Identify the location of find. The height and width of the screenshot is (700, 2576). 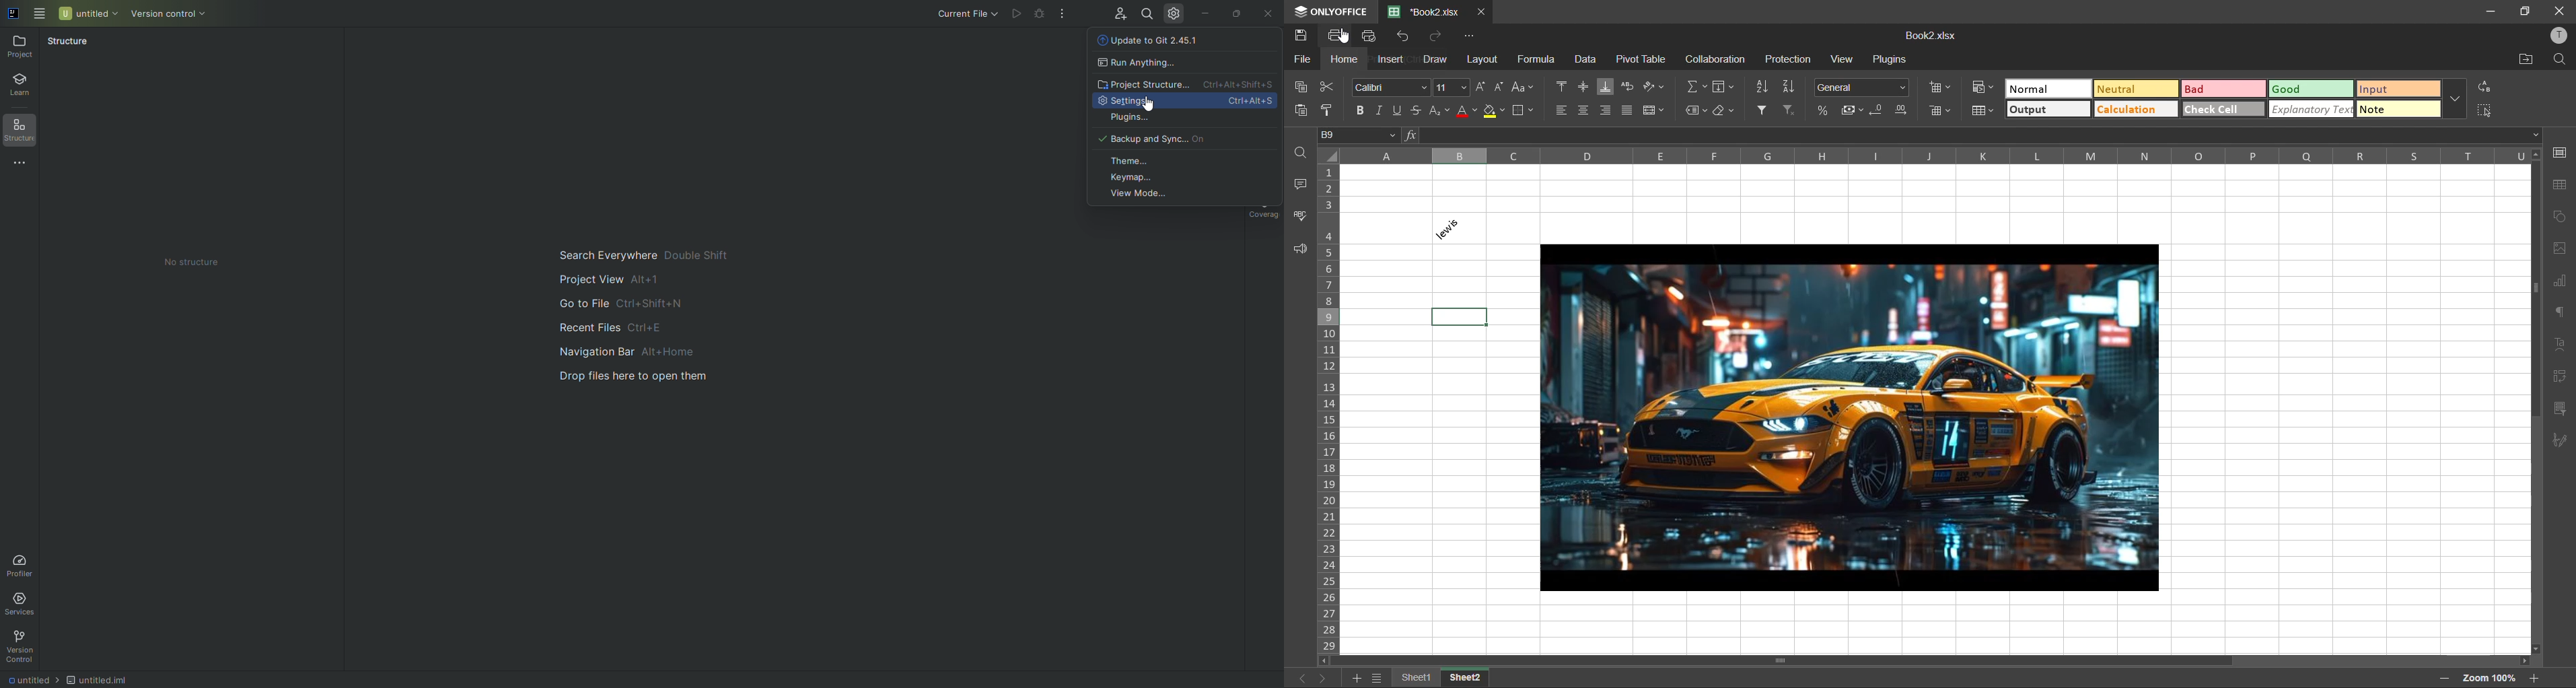
(1303, 154).